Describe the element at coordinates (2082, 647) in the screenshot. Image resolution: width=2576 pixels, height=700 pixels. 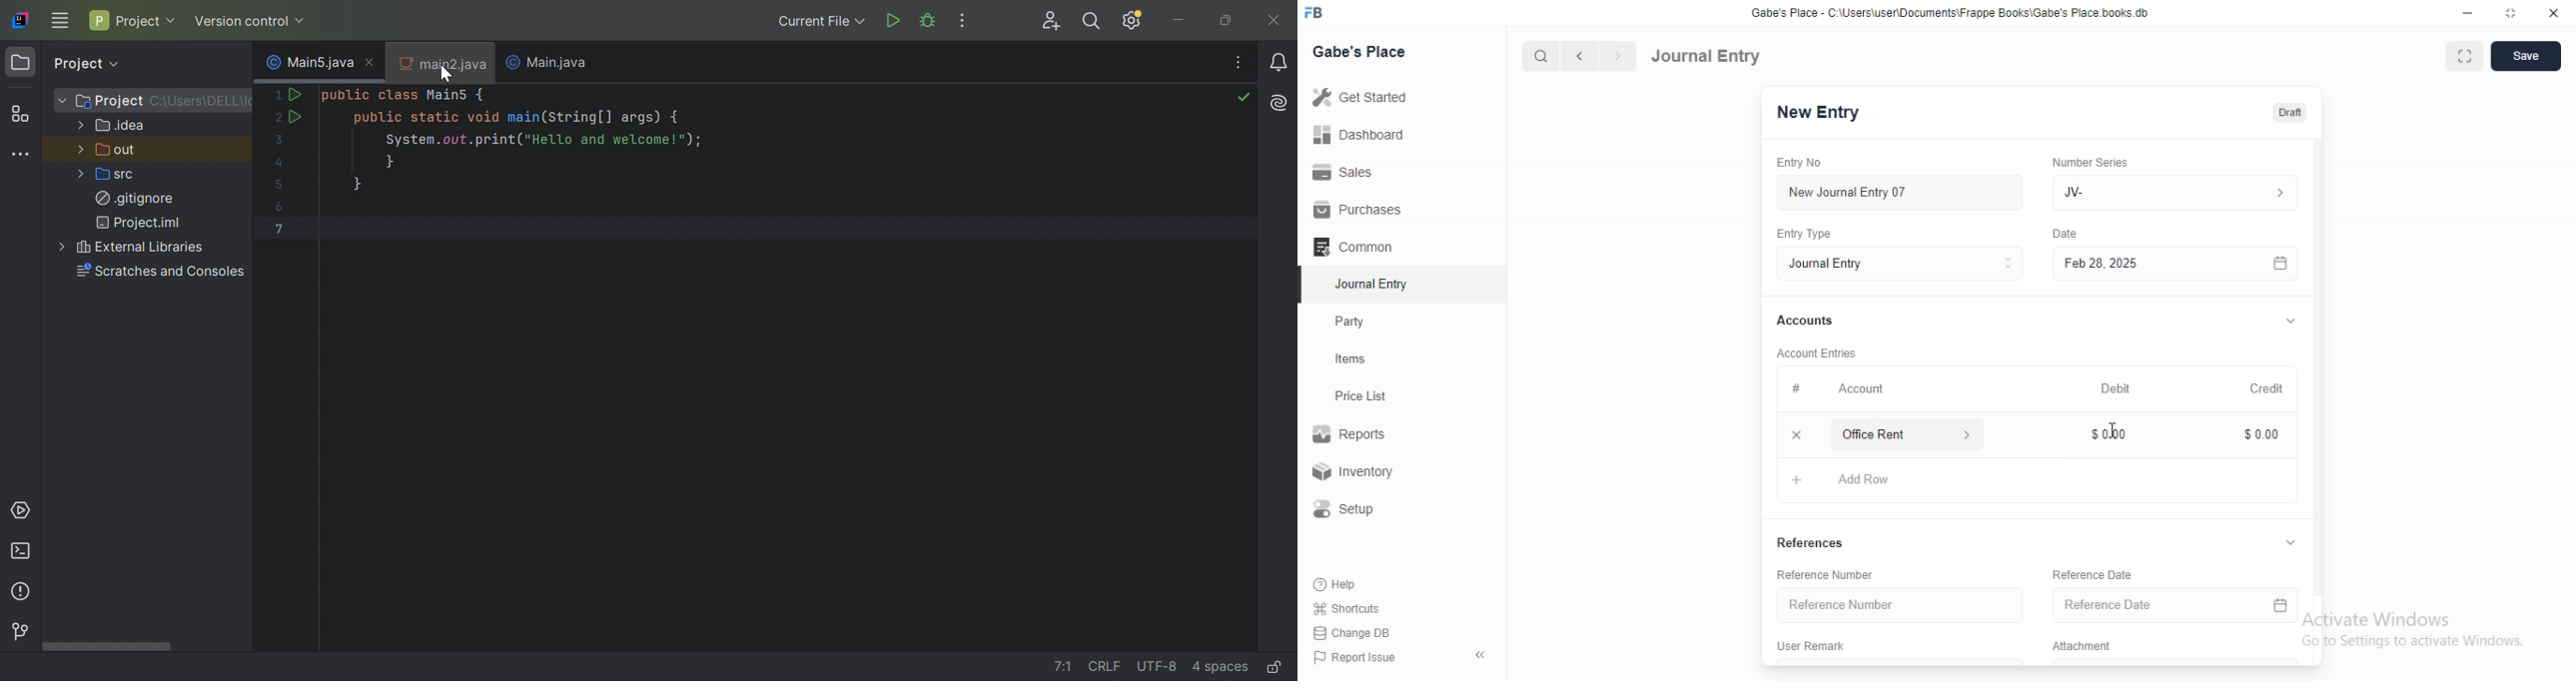
I see `Attachment` at that location.